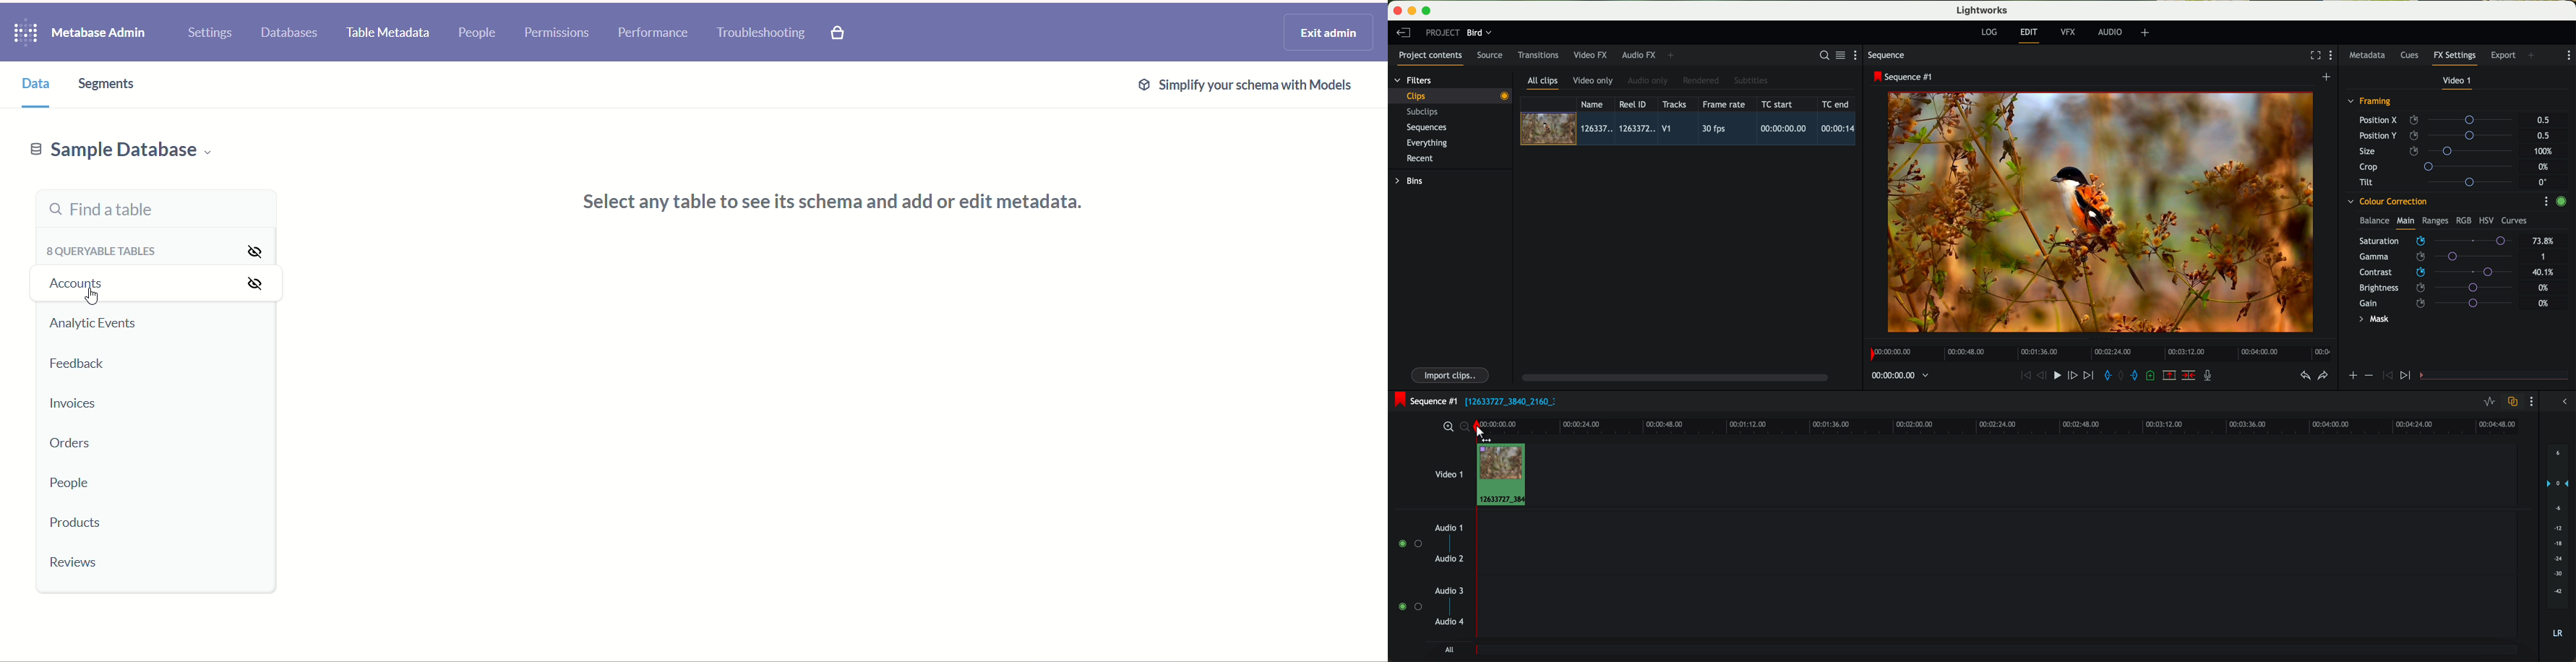 This screenshot has width=2576, height=672. I want to click on 0.5, so click(2544, 121).